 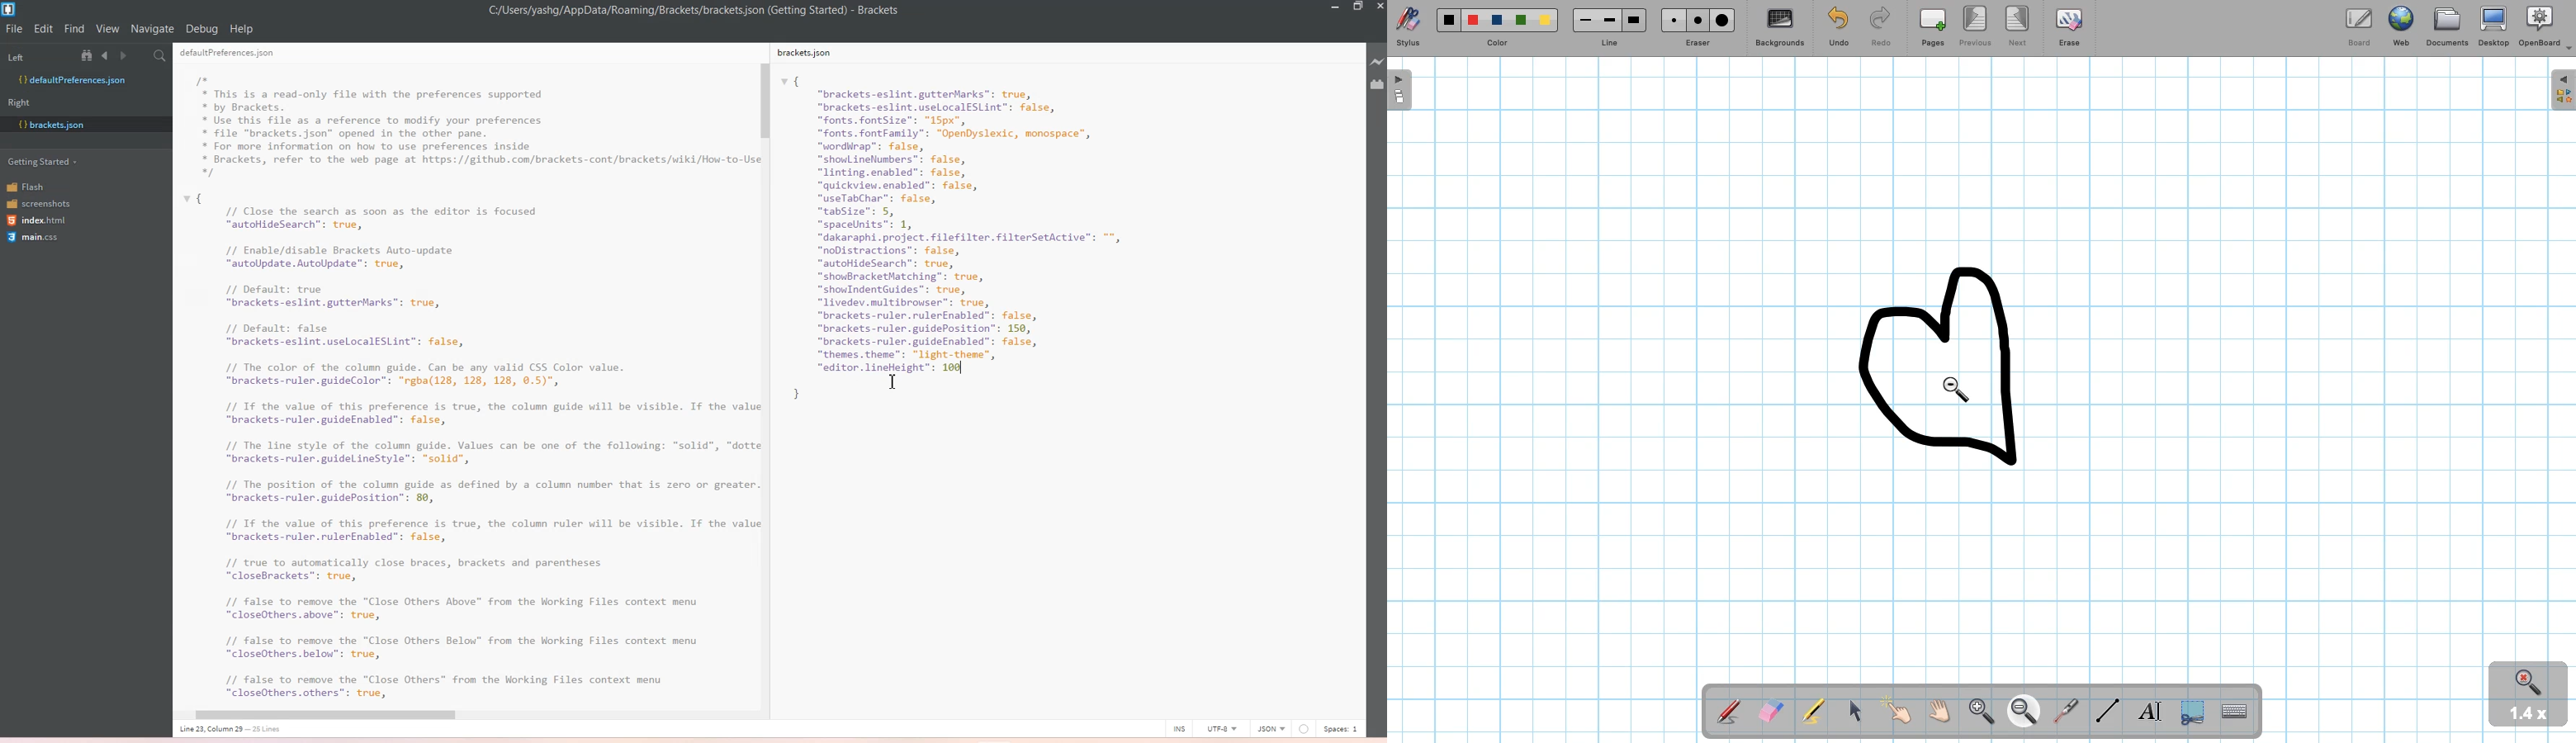 What do you see at coordinates (38, 202) in the screenshot?
I see `Screenshots` at bounding box center [38, 202].